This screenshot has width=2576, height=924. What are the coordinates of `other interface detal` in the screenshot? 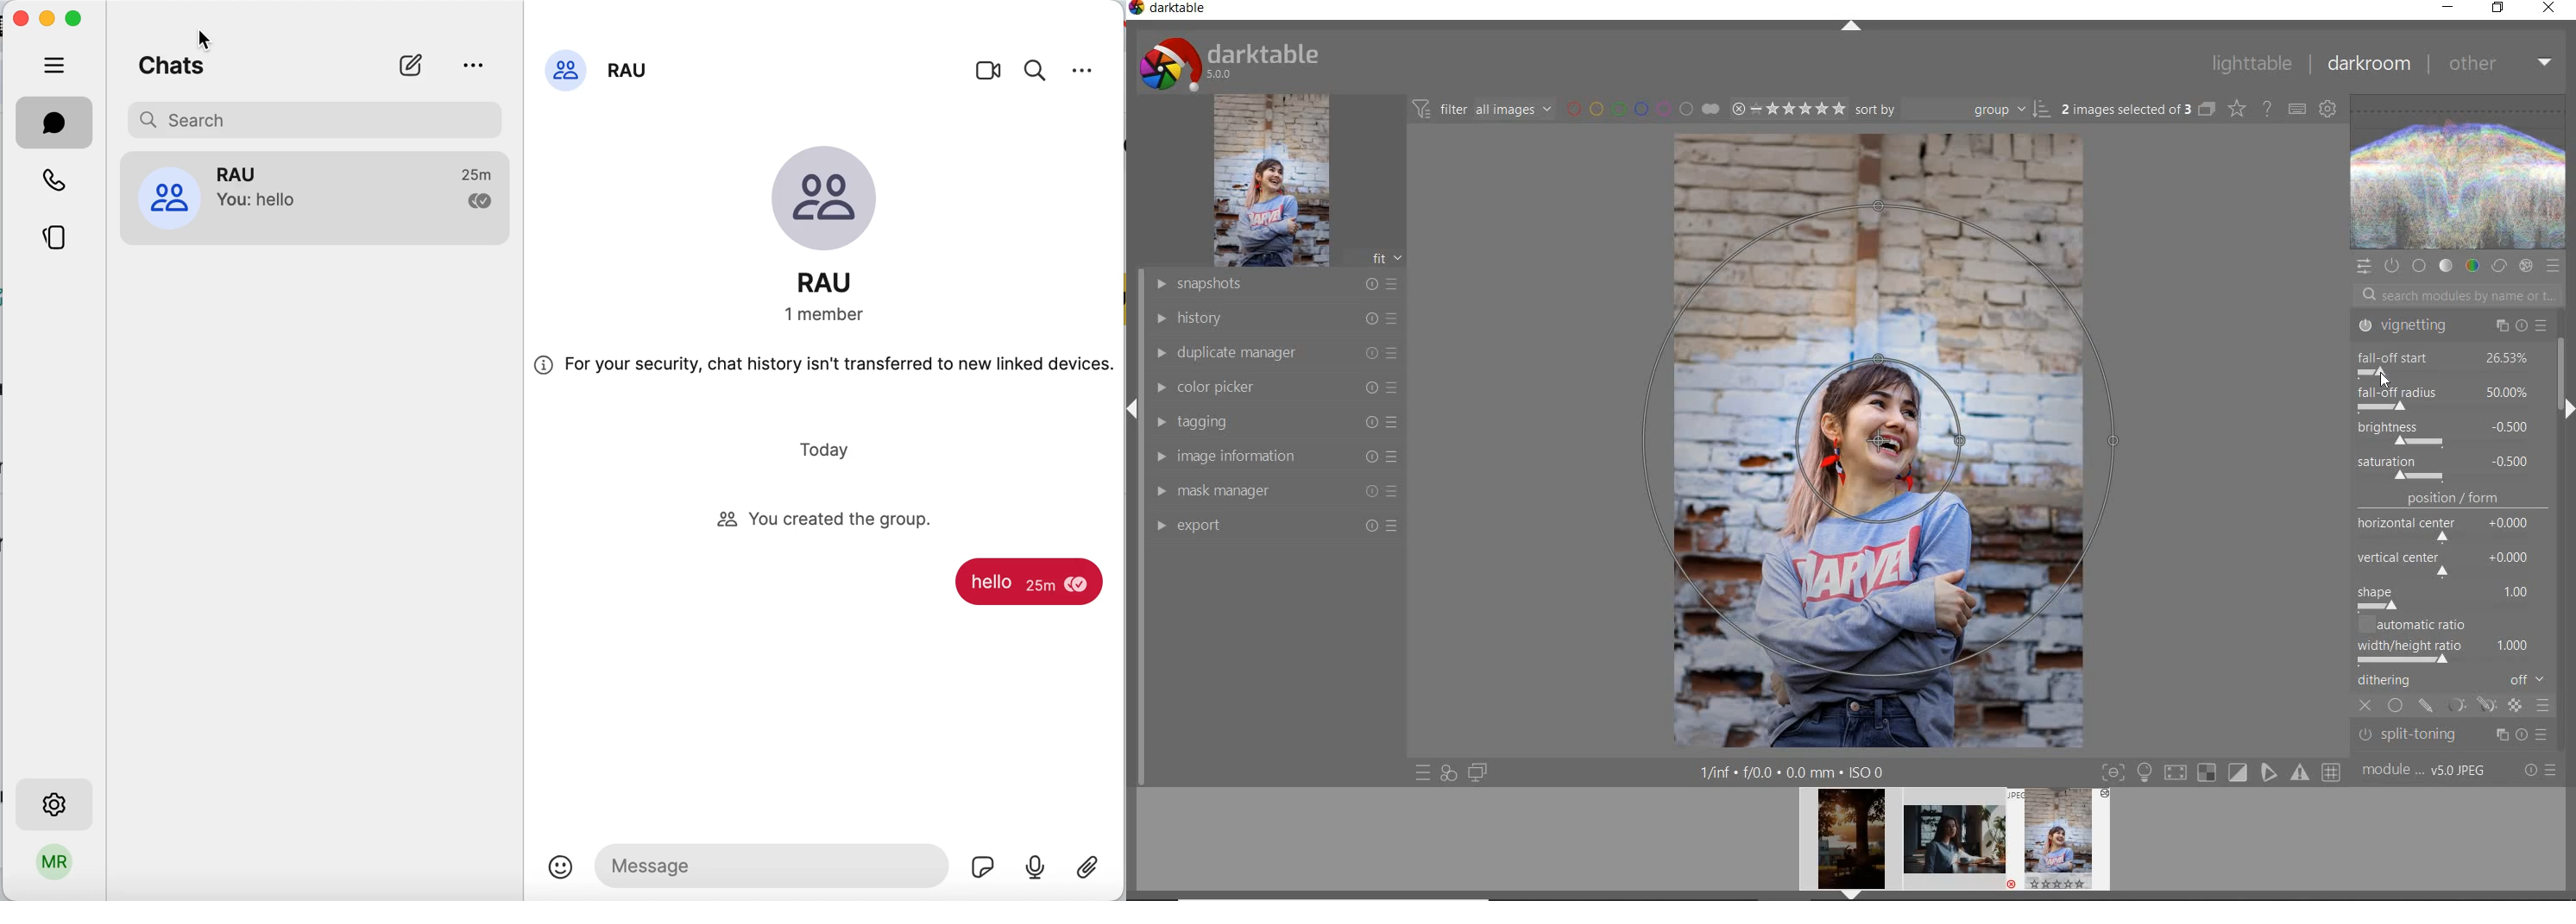 It's located at (1794, 772).